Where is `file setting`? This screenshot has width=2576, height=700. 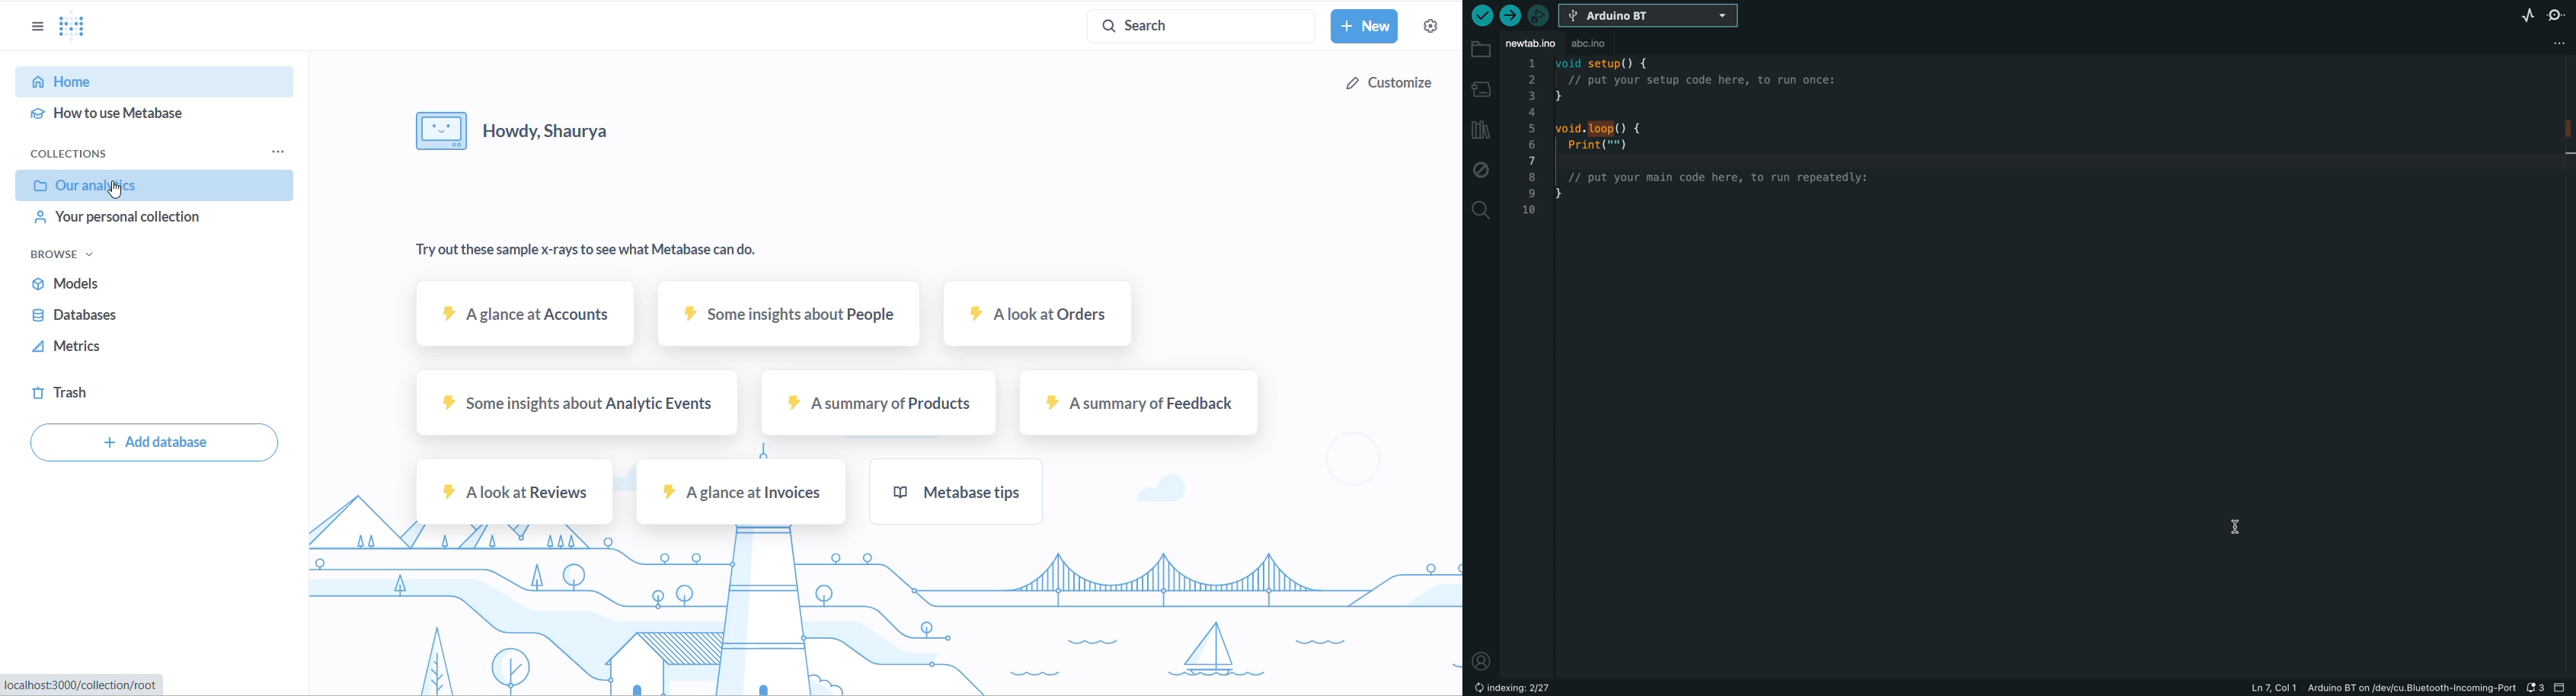
file setting is located at coordinates (2561, 42).